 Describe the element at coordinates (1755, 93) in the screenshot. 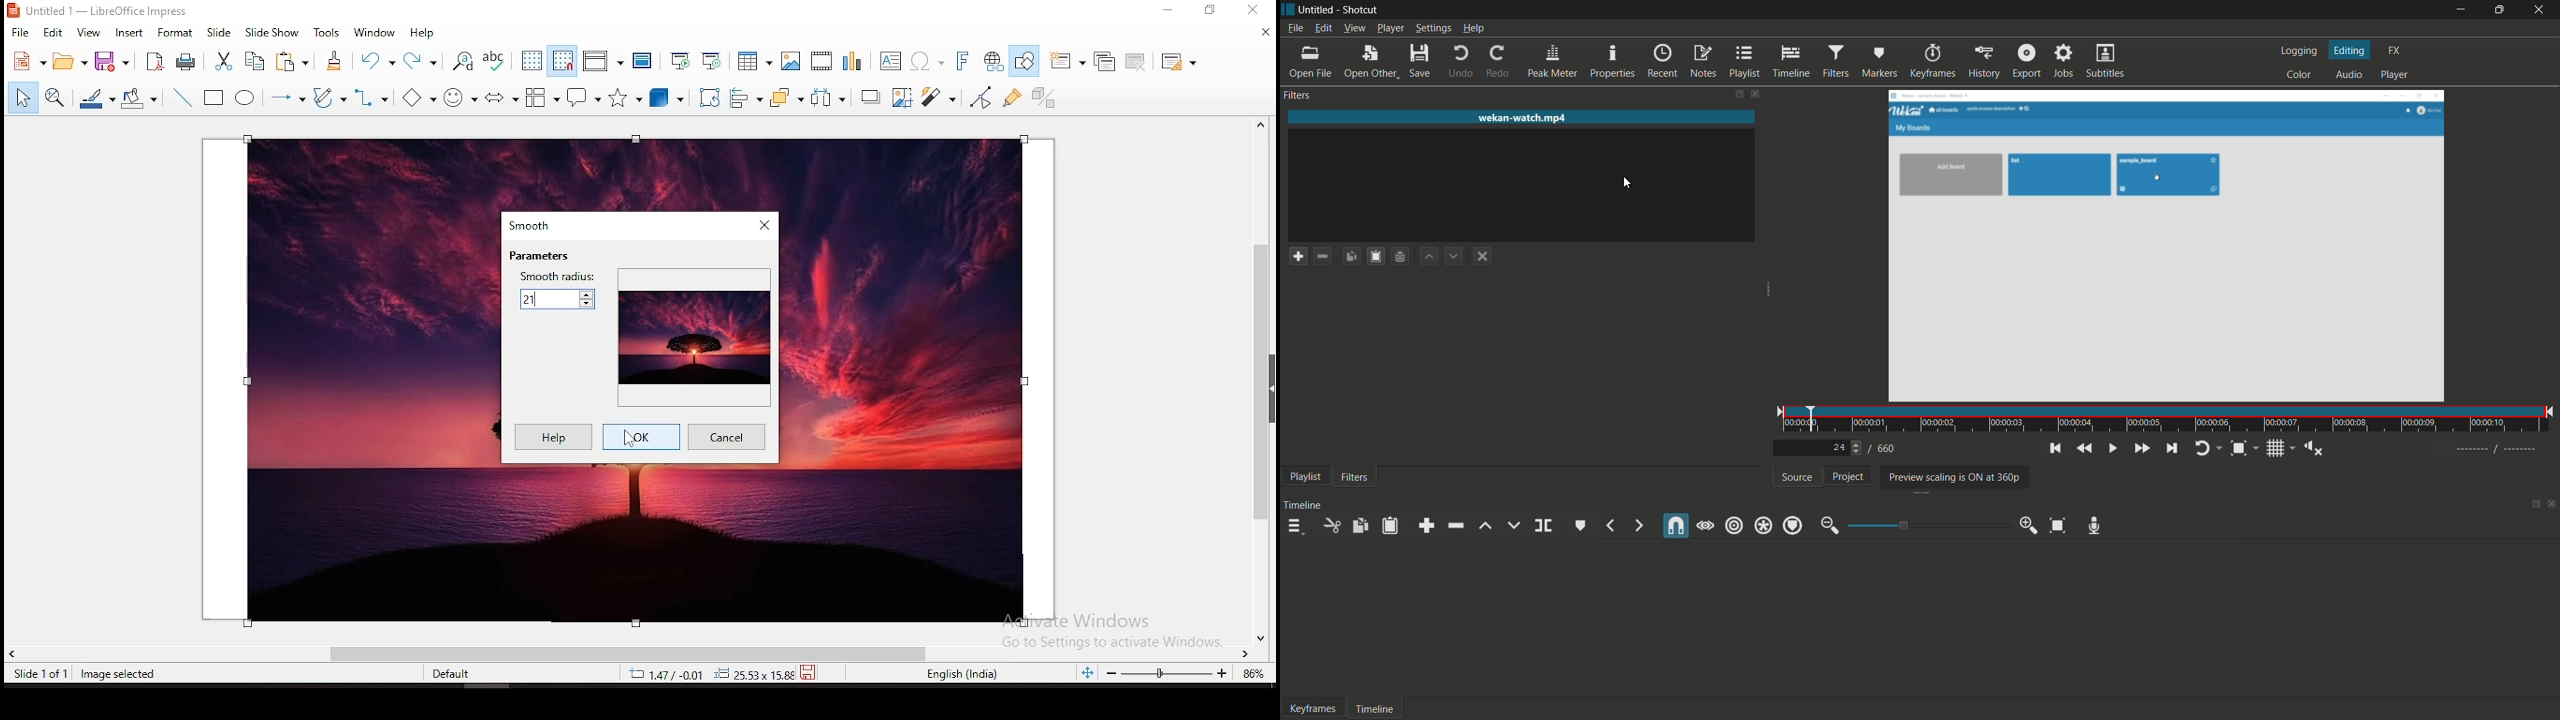

I see `close filters` at that location.